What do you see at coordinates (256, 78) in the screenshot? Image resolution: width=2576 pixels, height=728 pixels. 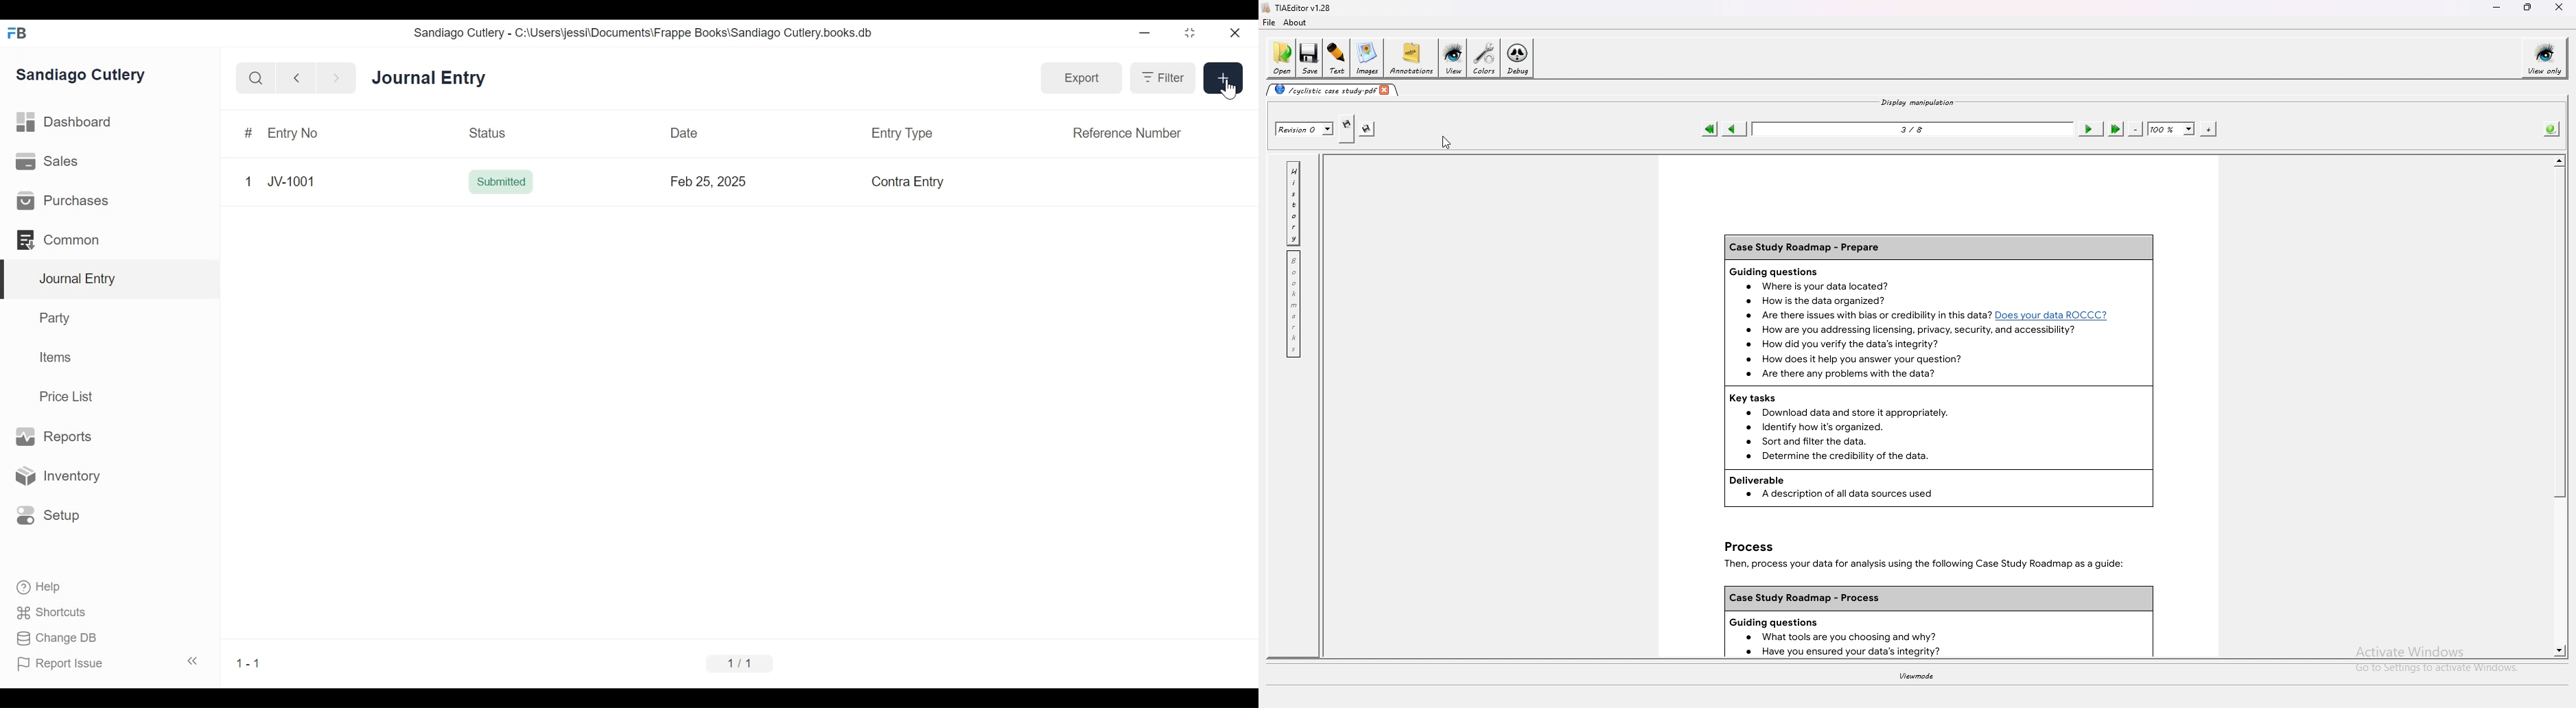 I see `Search` at bounding box center [256, 78].